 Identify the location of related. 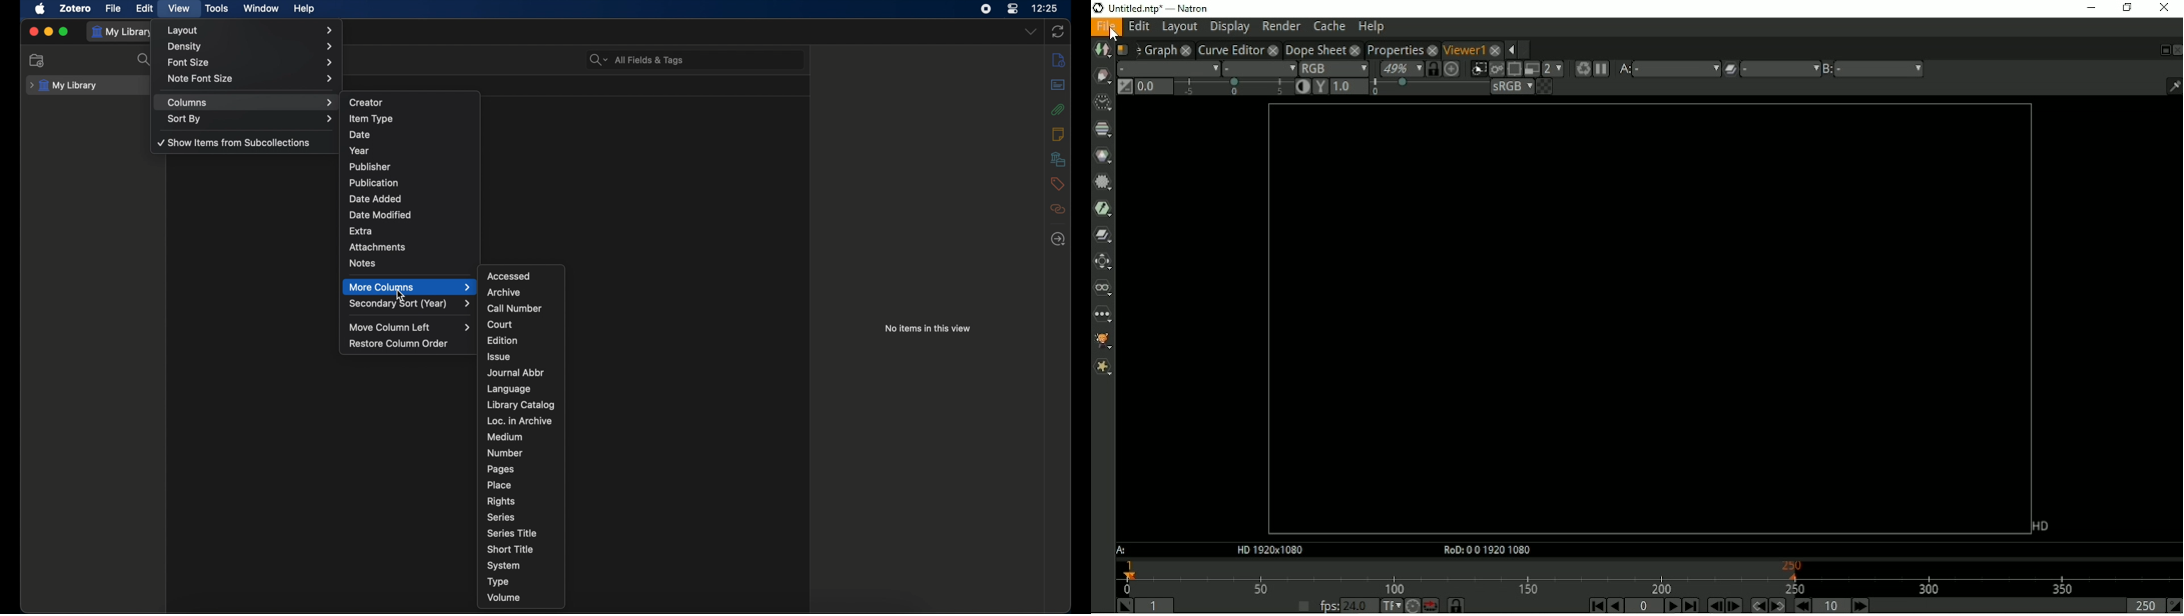
(1059, 209).